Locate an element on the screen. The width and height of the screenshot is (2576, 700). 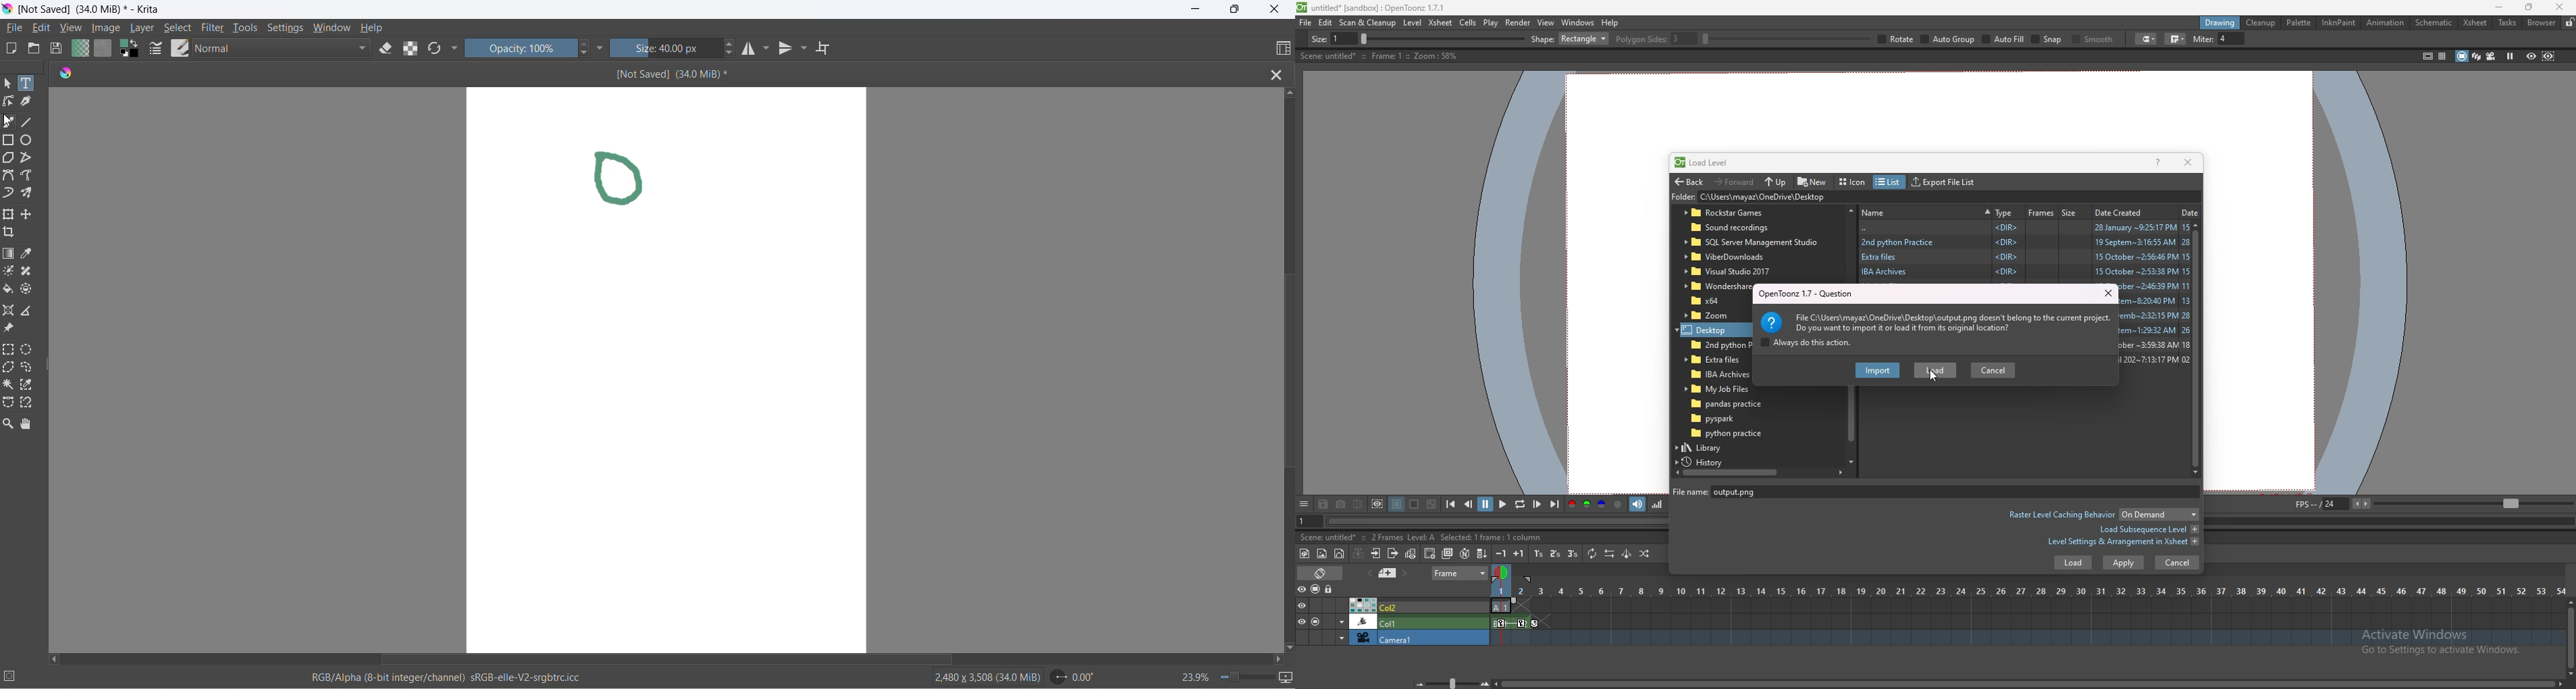
cancel is located at coordinates (2177, 562).